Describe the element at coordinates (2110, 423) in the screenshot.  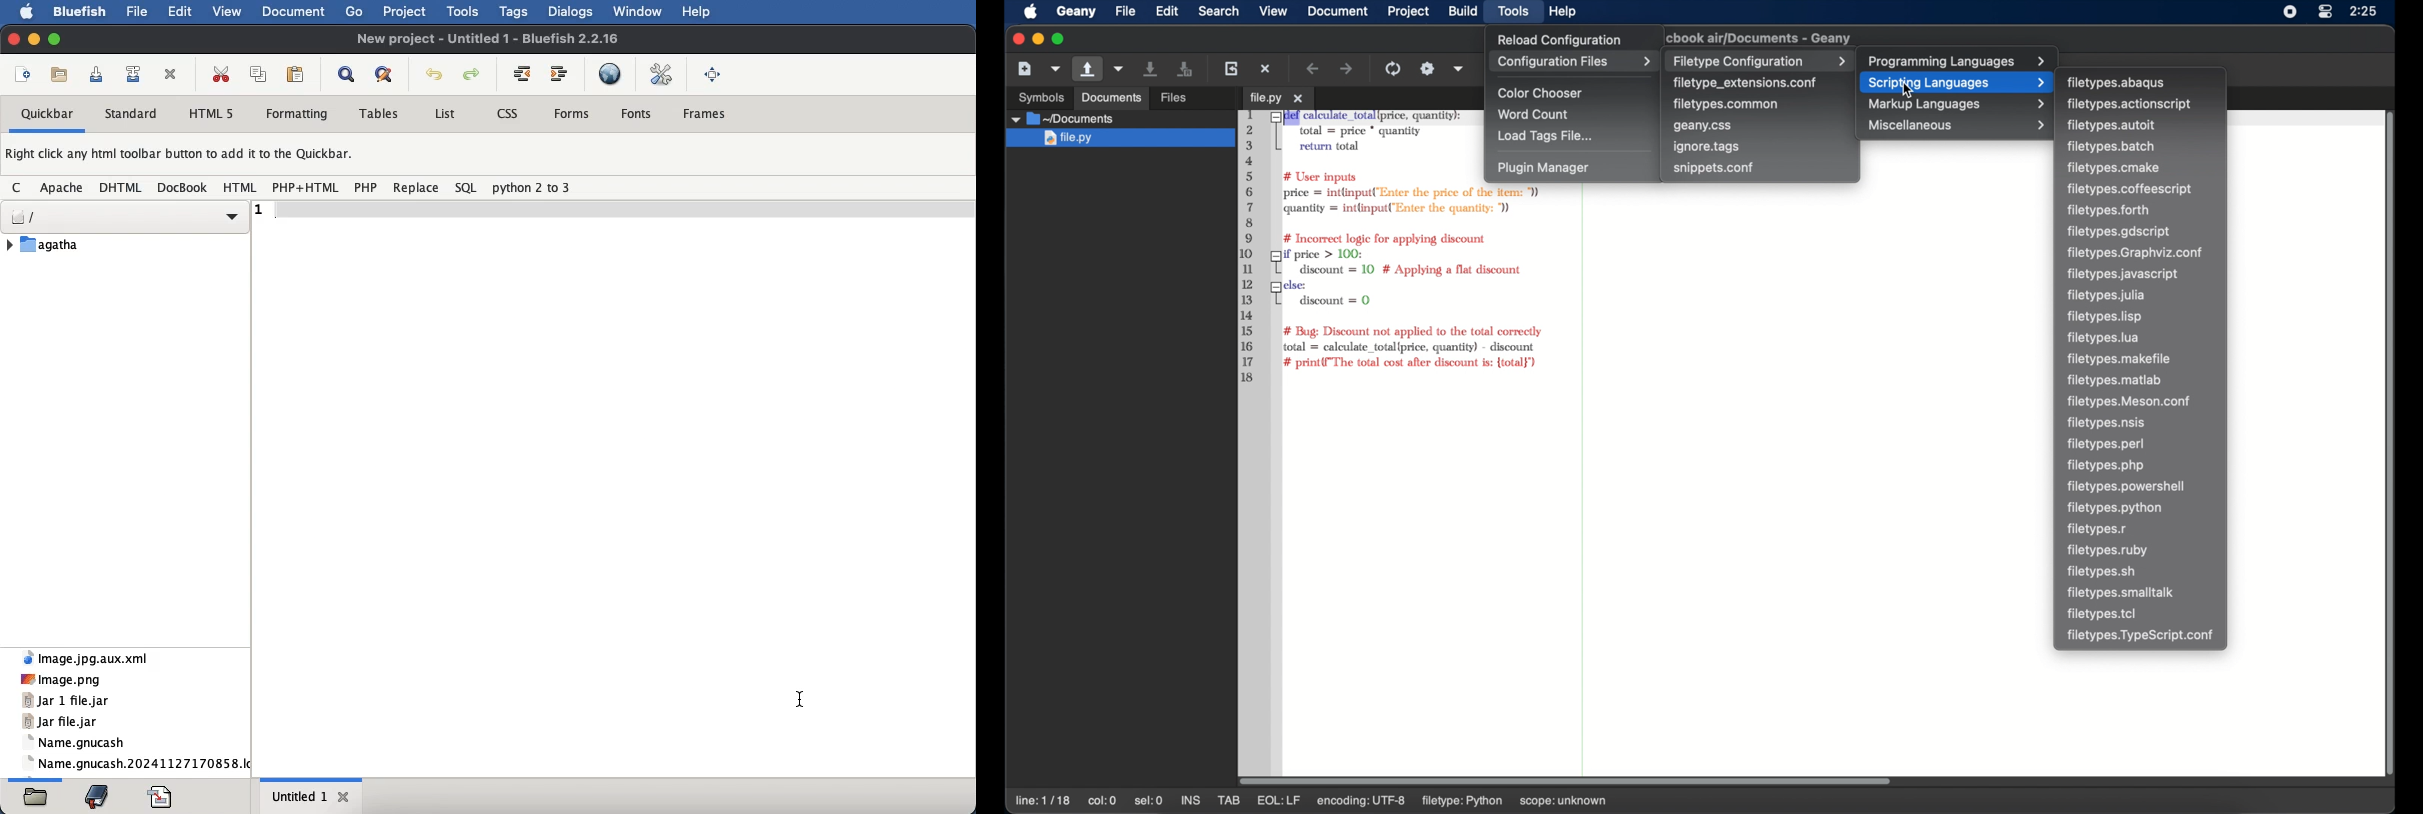
I see `filetypes` at that location.